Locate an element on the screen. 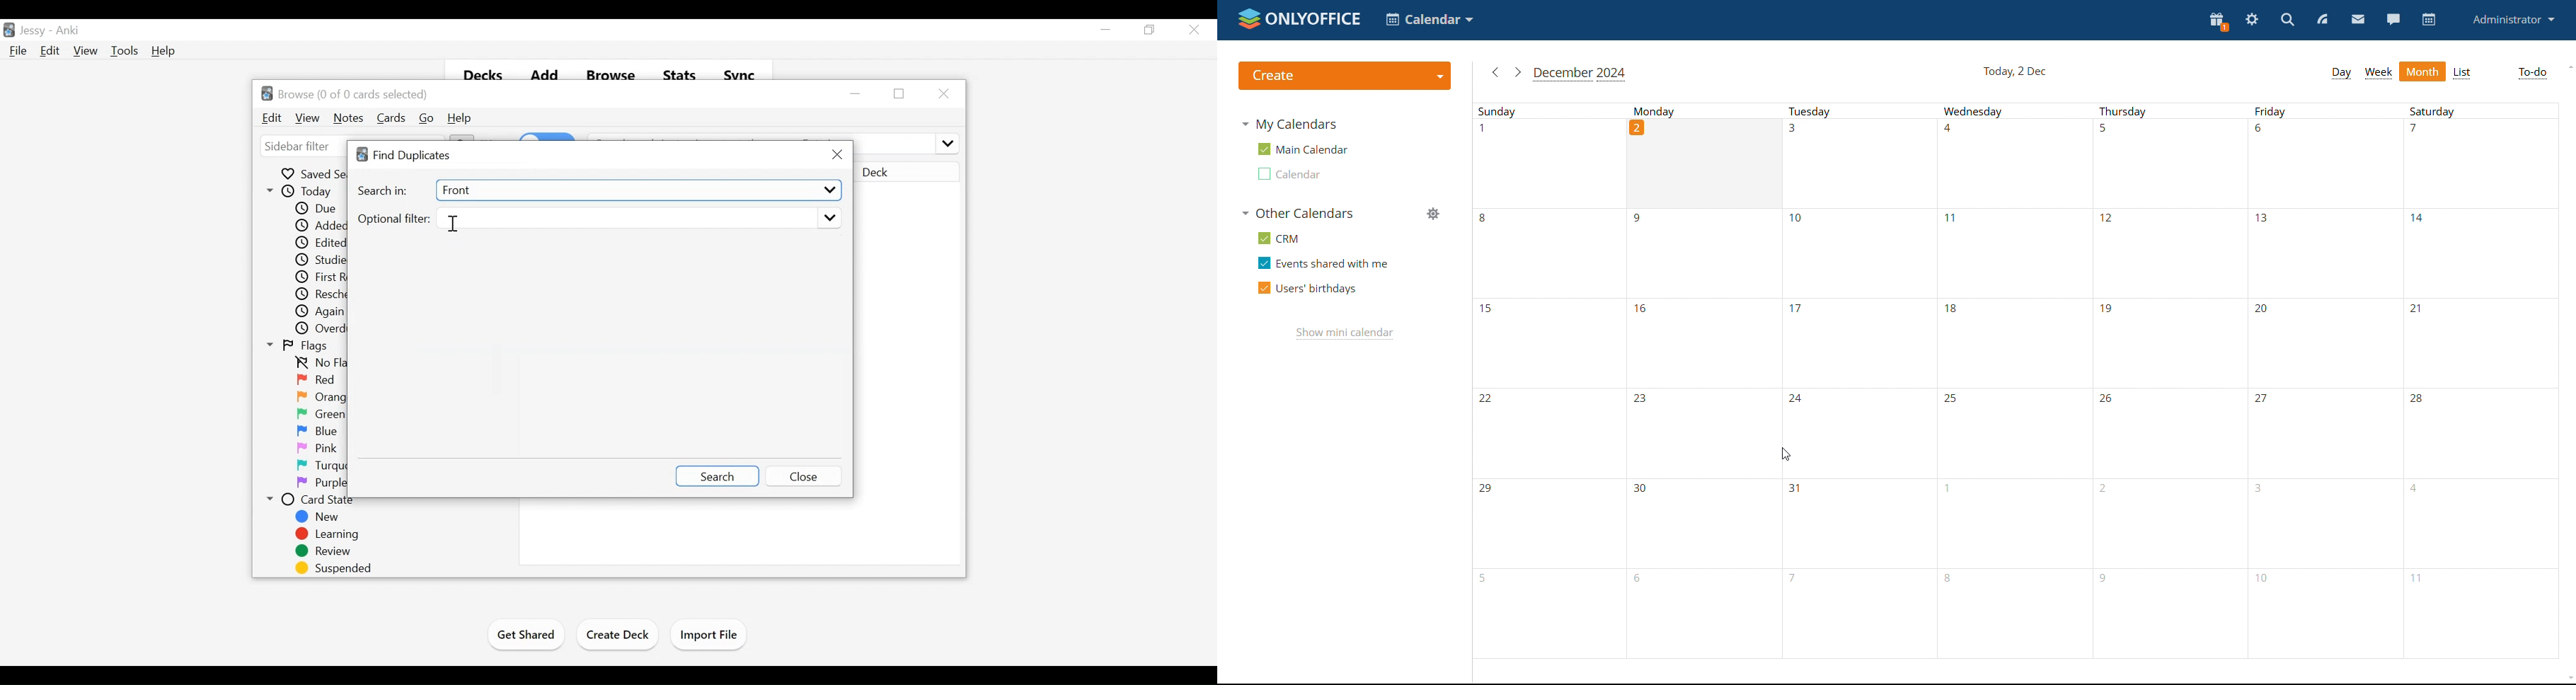 Image resolution: width=2576 pixels, height=700 pixels. Sync is located at coordinates (741, 73).